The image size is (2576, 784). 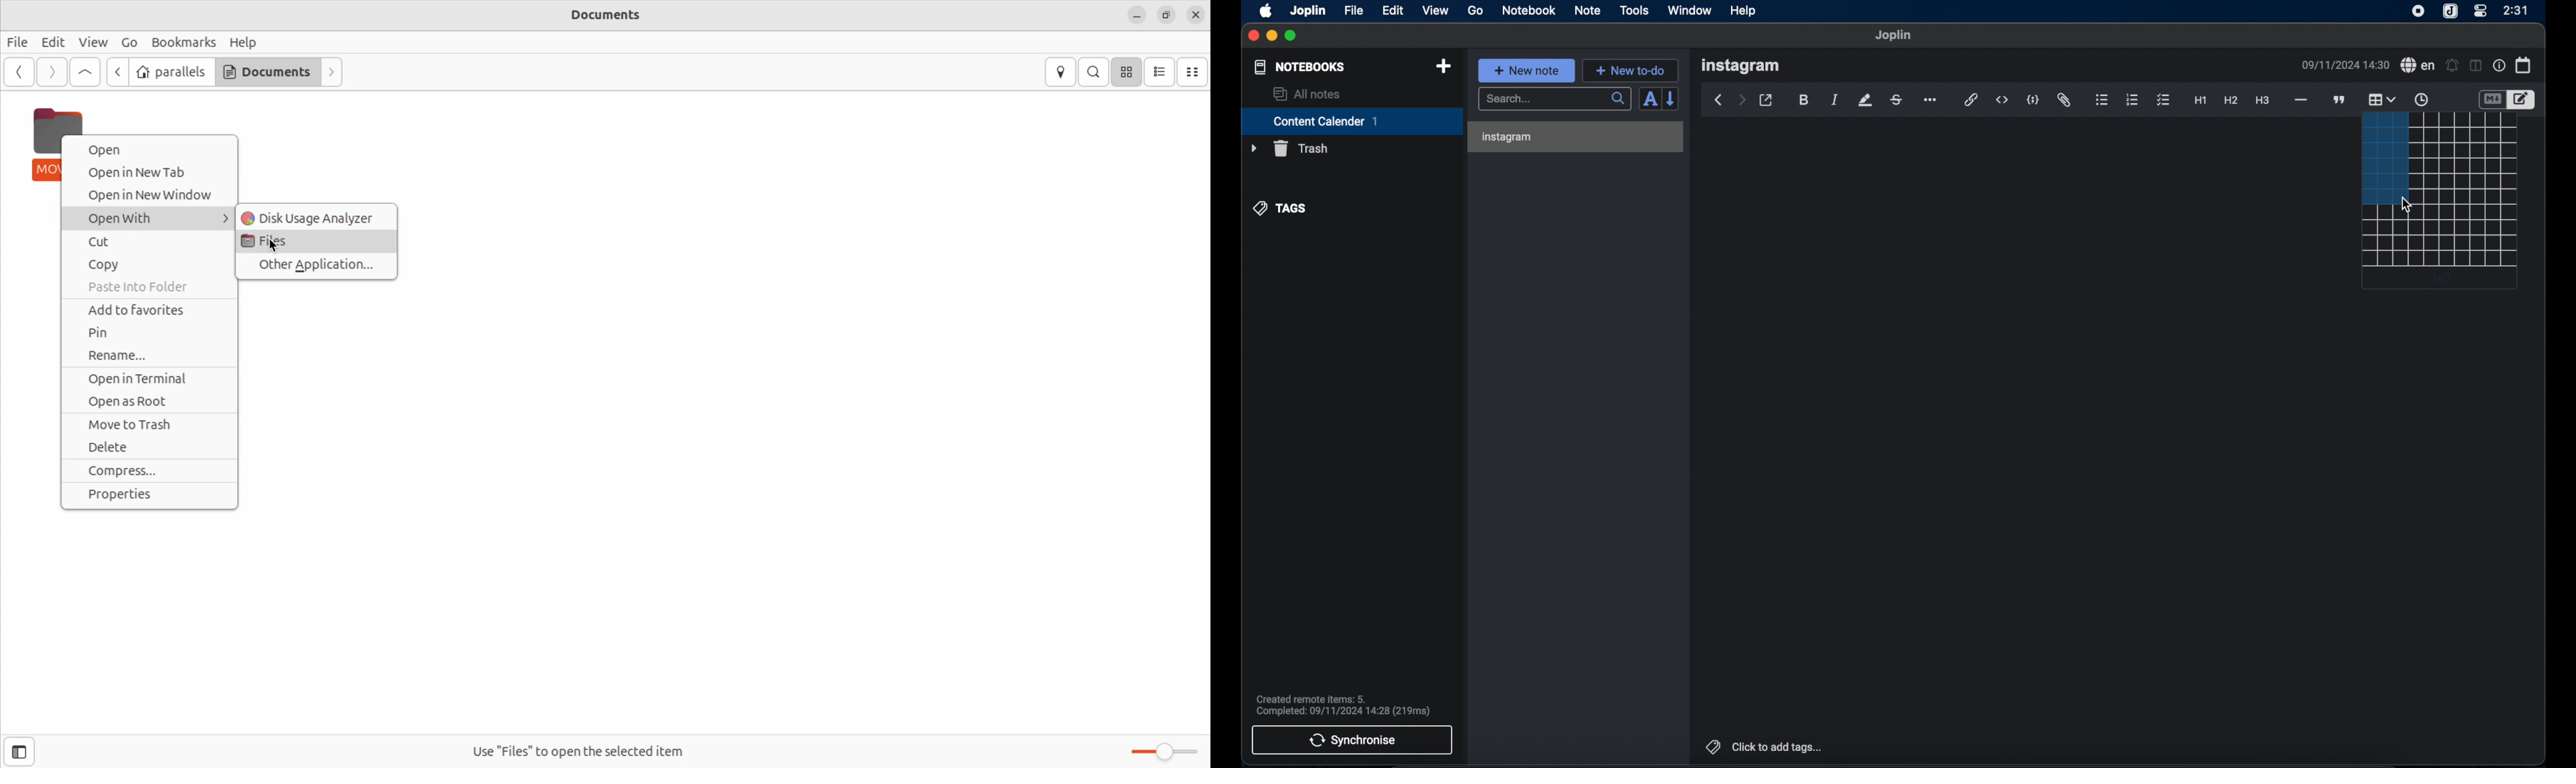 What do you see at coordinates (1300, 67) in the screenshot?
I see `notebooks` at bounding box center [1300, 67].